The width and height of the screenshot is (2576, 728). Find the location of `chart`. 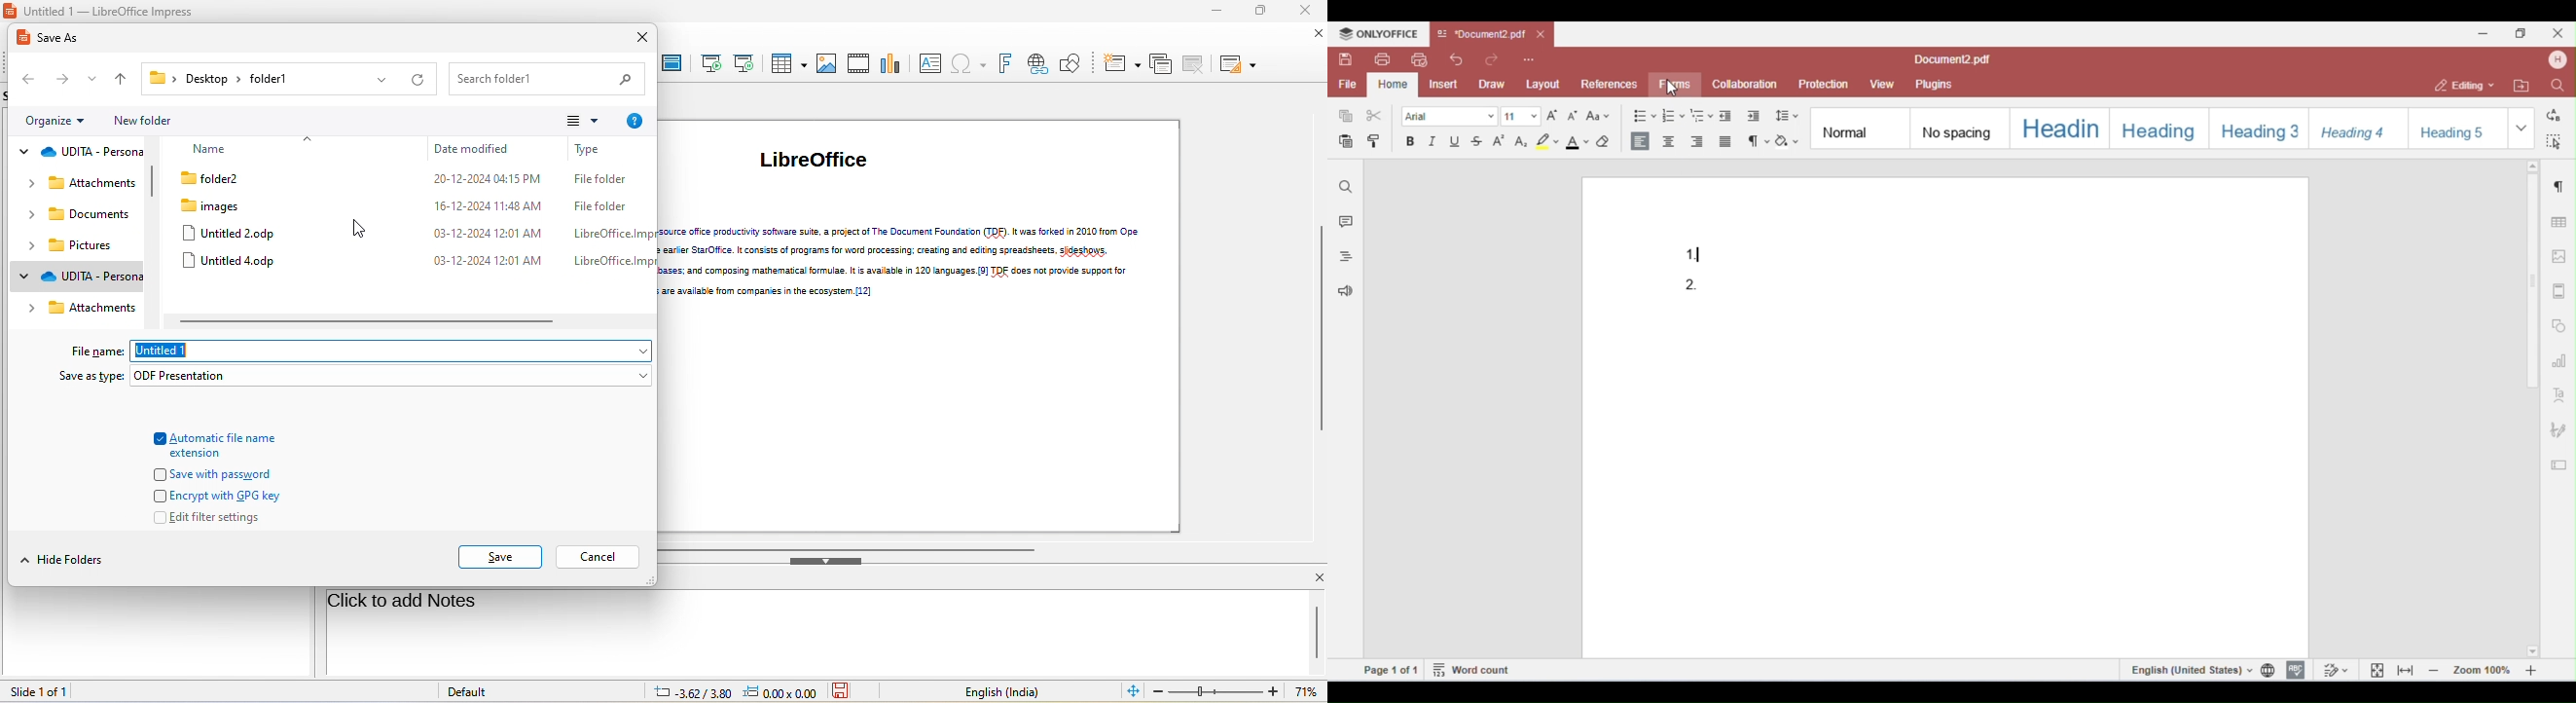

chart is located at coordinates (889, 65).